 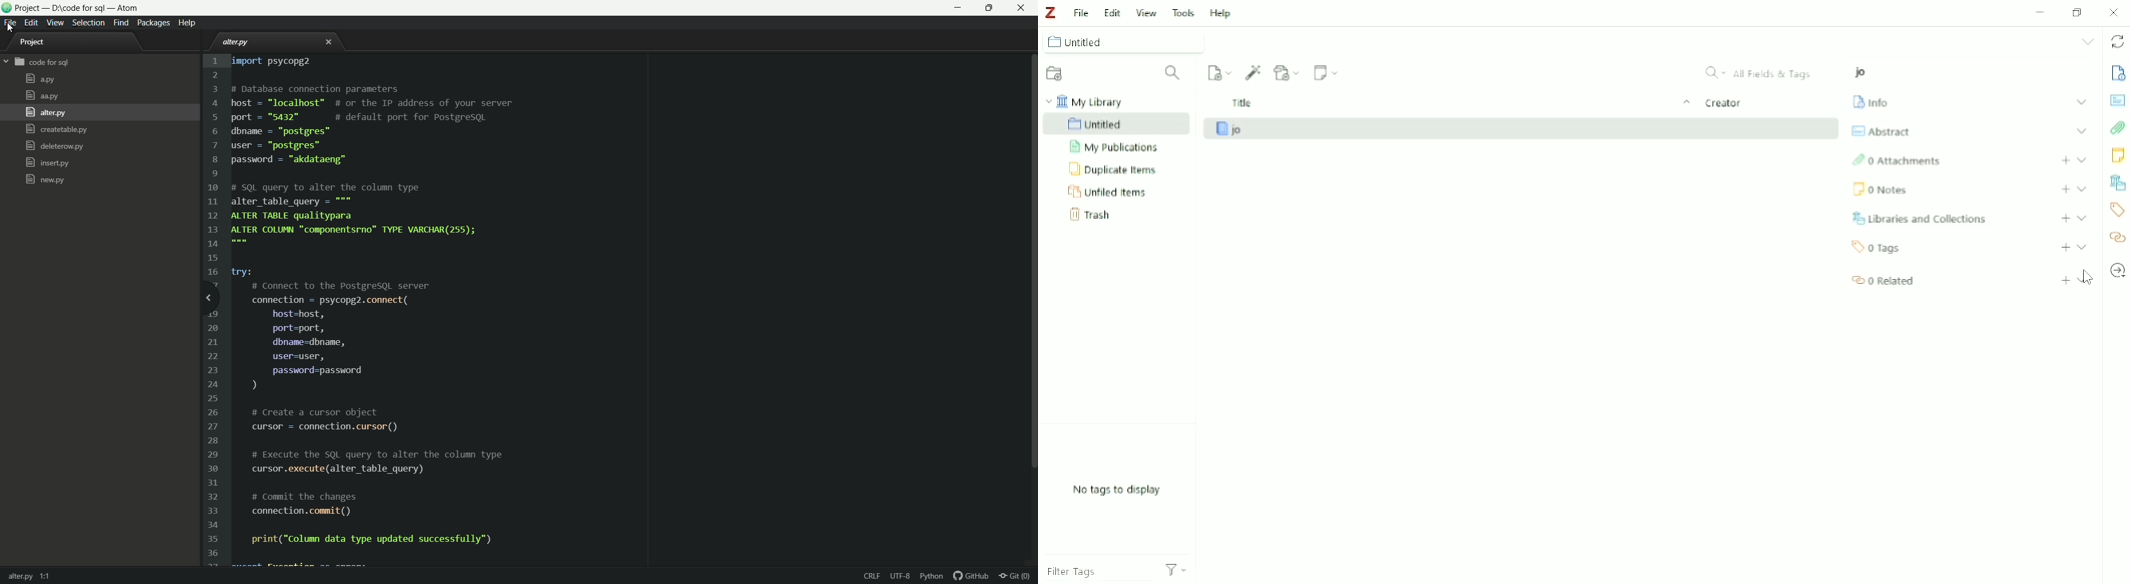 What do you see at coordinates (38, 43) in the screenshot?
I see `project tree` at bounding box center [38, 43].